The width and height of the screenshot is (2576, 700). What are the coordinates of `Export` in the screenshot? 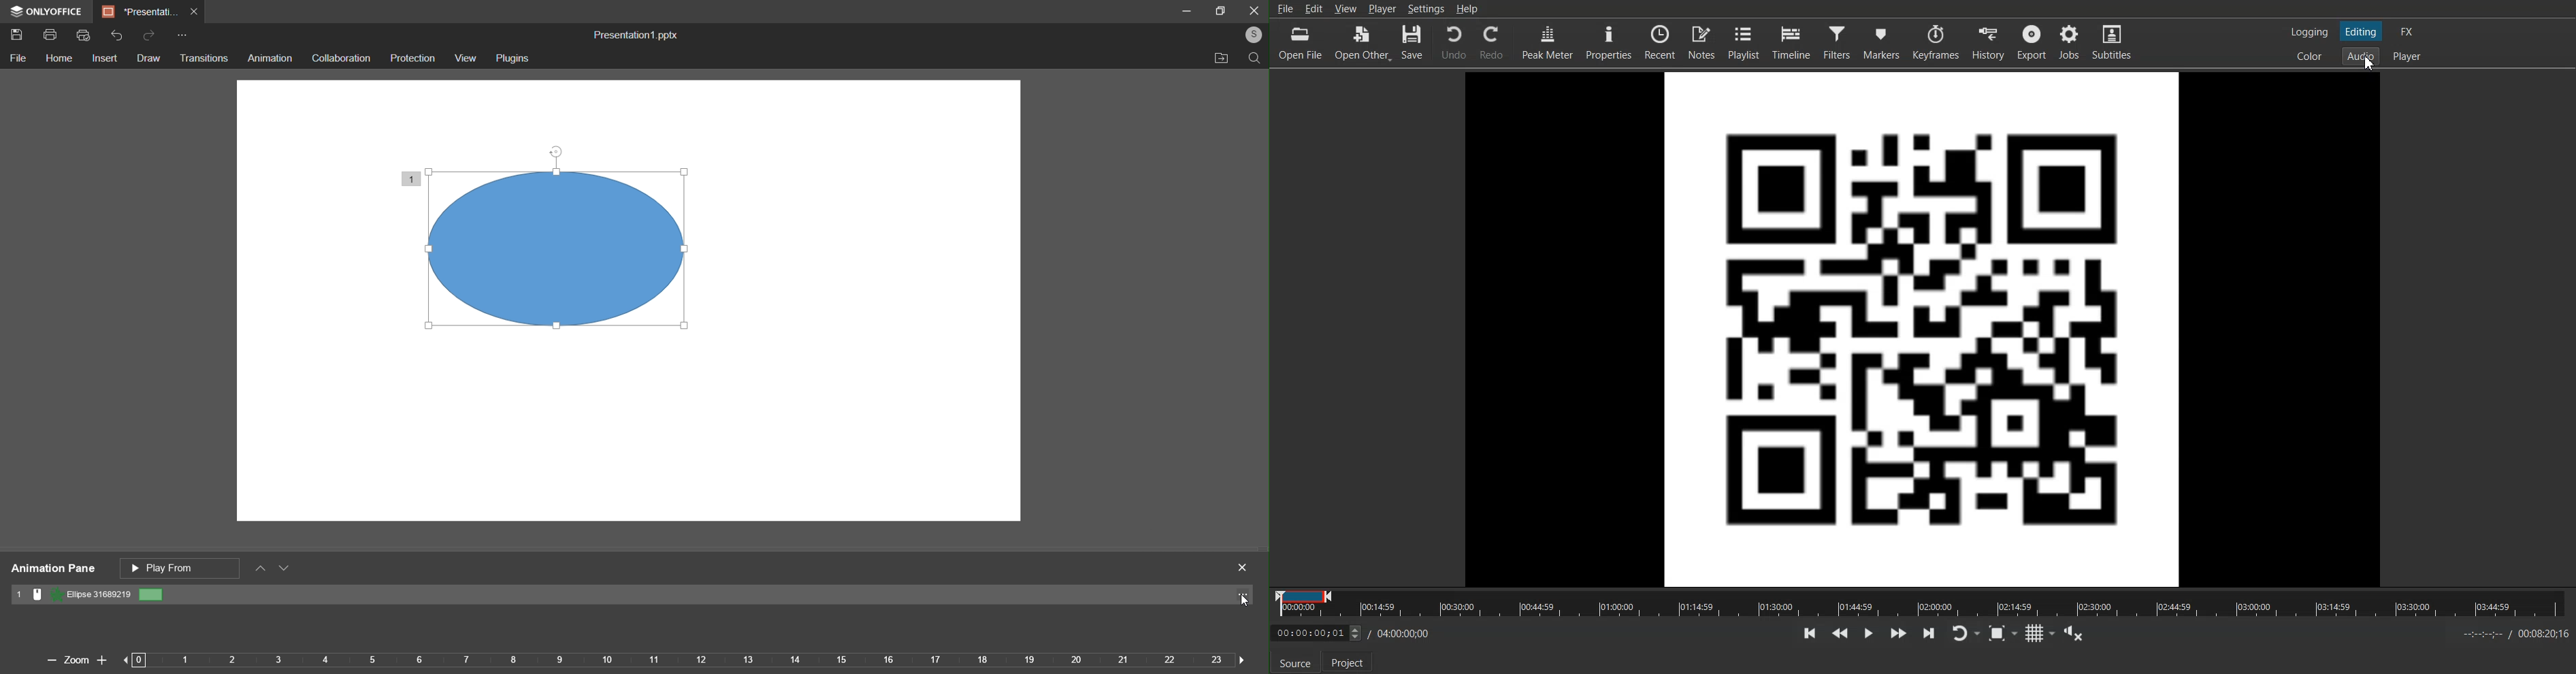 It's located at (2032, 42).